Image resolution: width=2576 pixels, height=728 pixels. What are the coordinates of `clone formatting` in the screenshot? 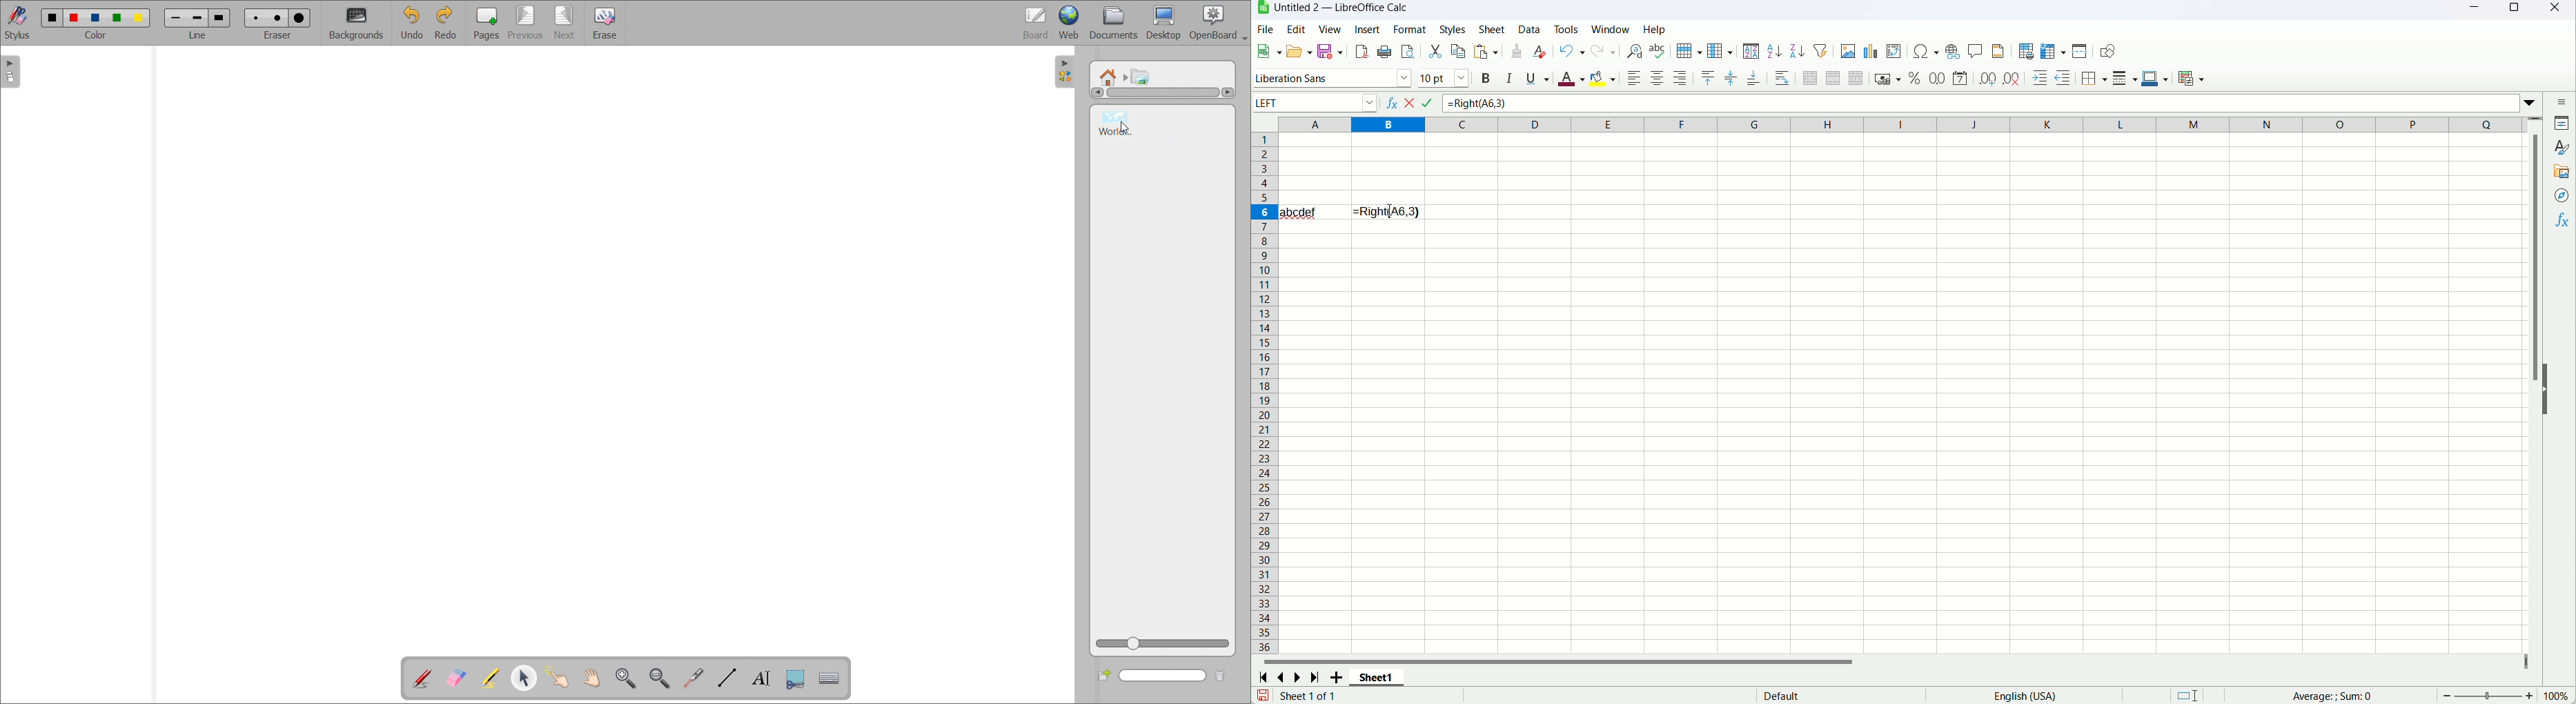 It's located at (1517, 51).